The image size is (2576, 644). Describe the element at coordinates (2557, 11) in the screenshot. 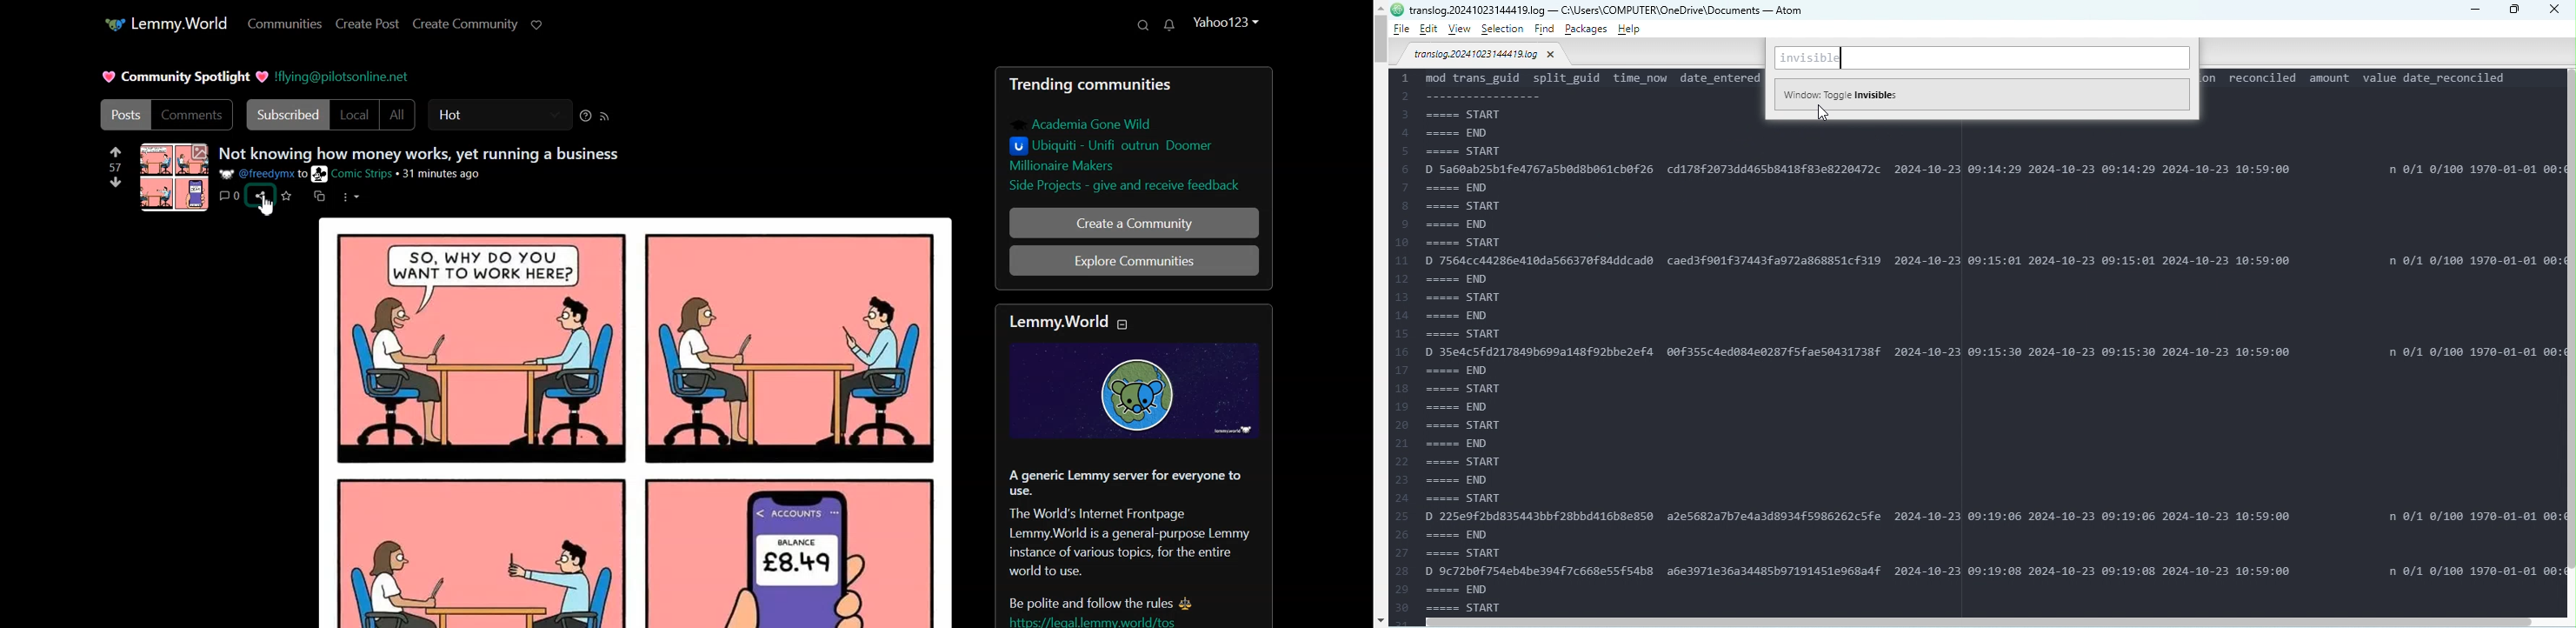

I see `Close` at that location.